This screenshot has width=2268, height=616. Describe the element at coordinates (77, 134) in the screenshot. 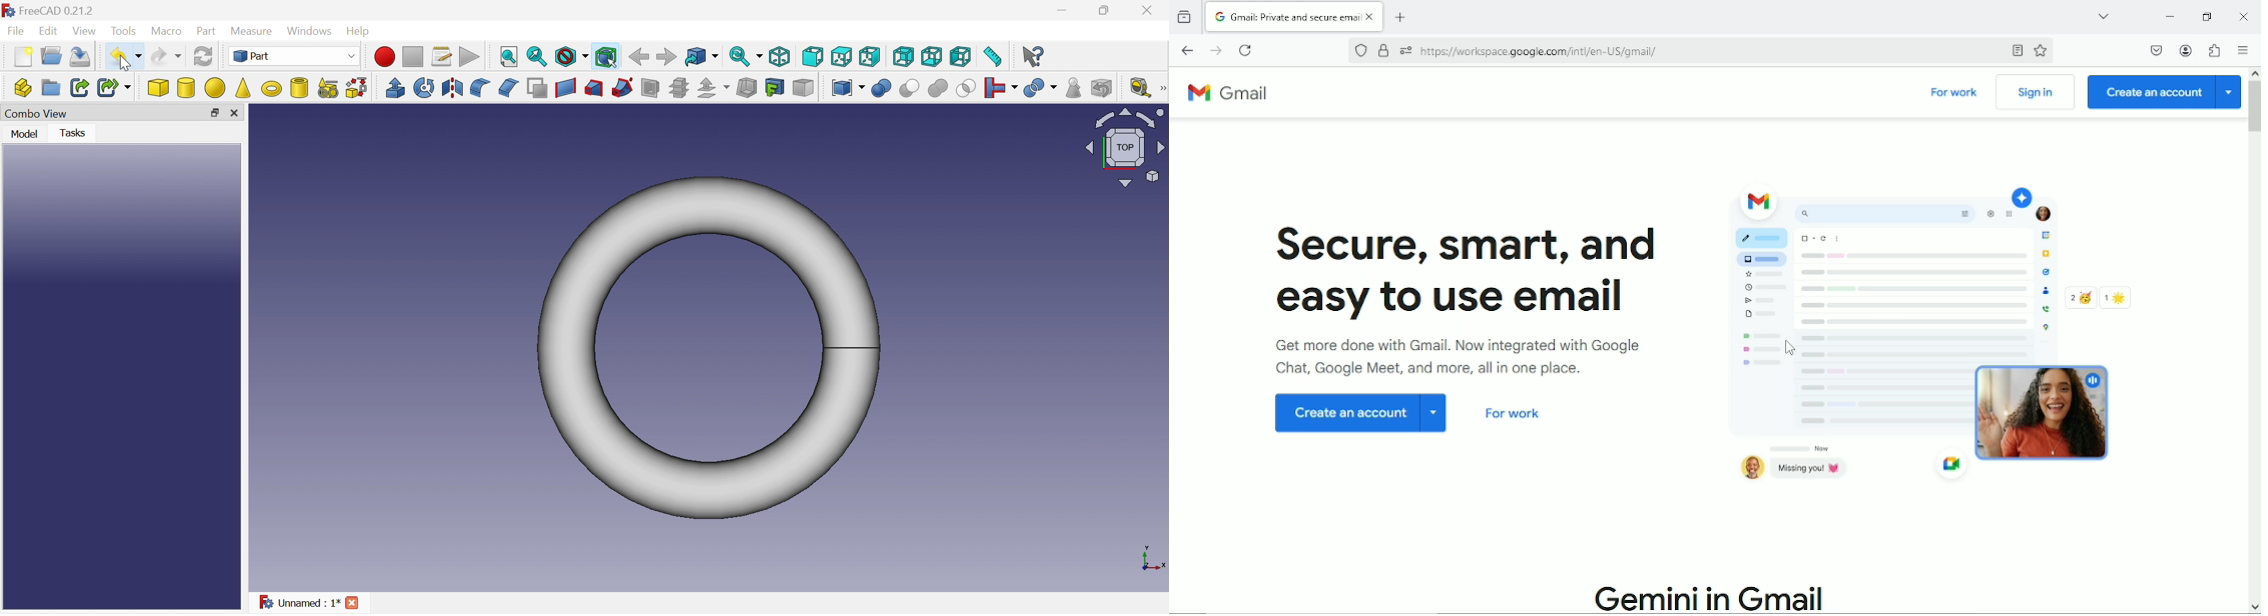

I see `Tasks` at that location.